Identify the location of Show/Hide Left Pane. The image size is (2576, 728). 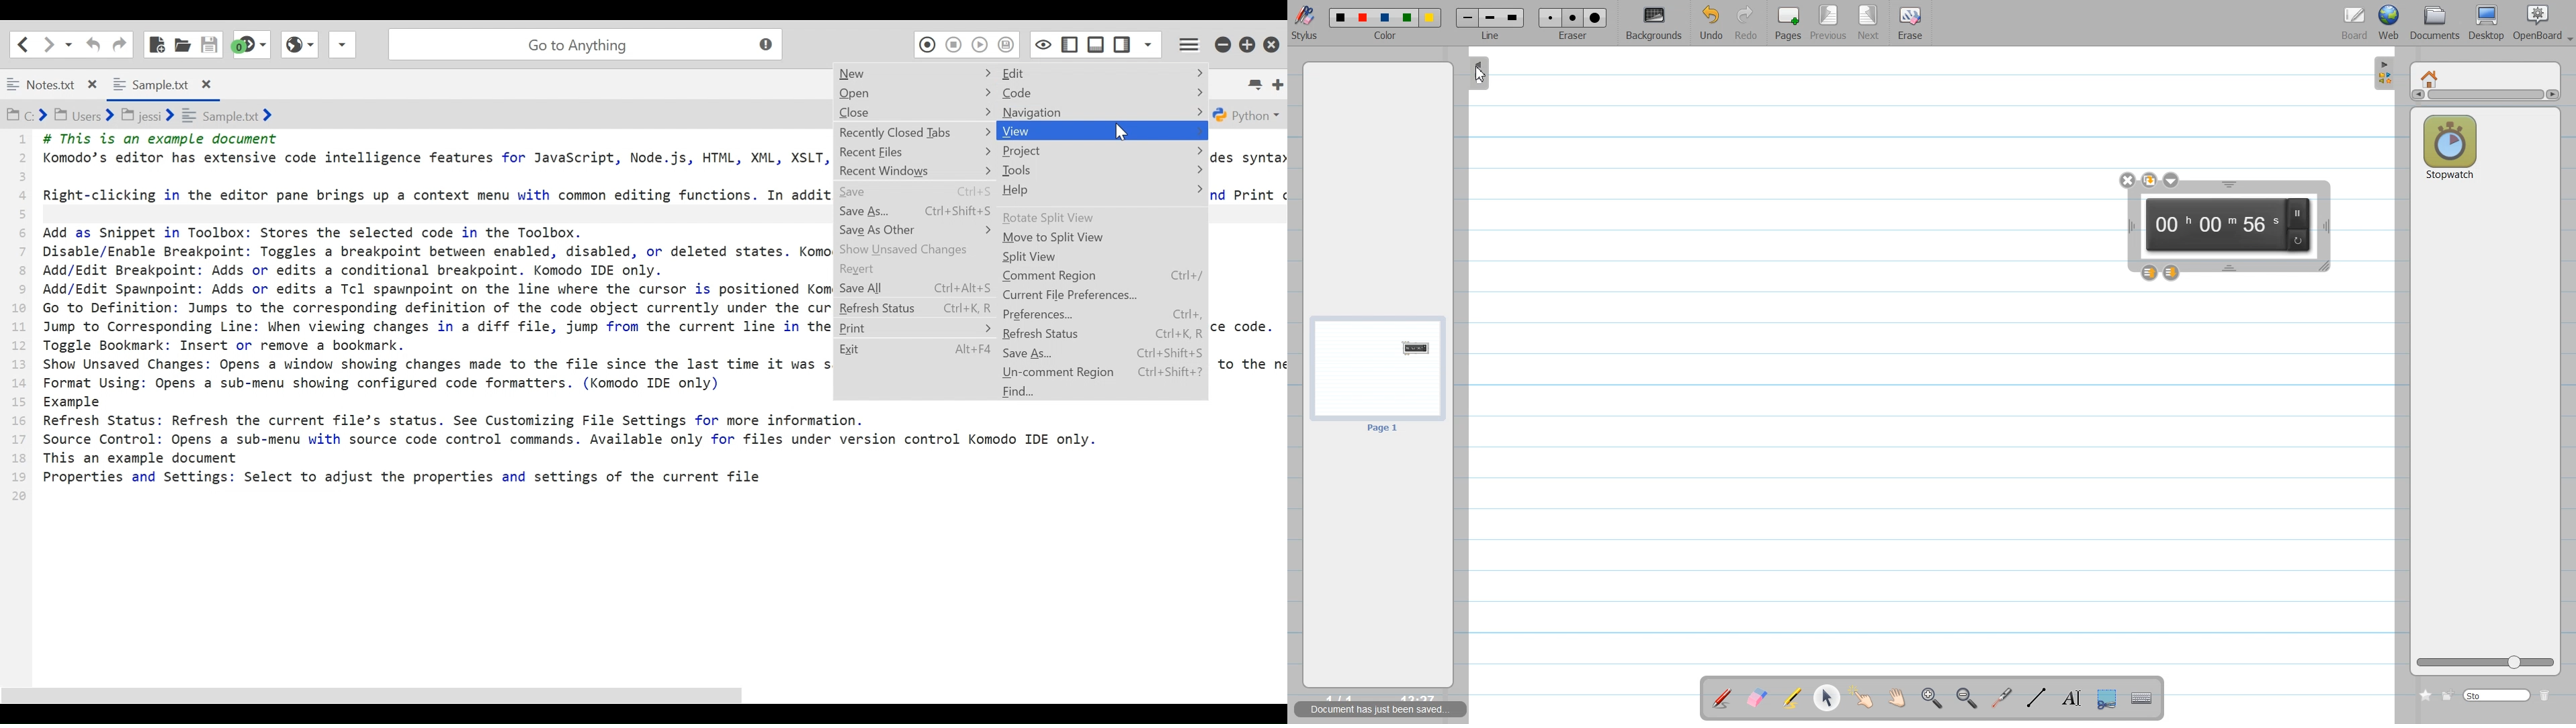
(1122, 44).